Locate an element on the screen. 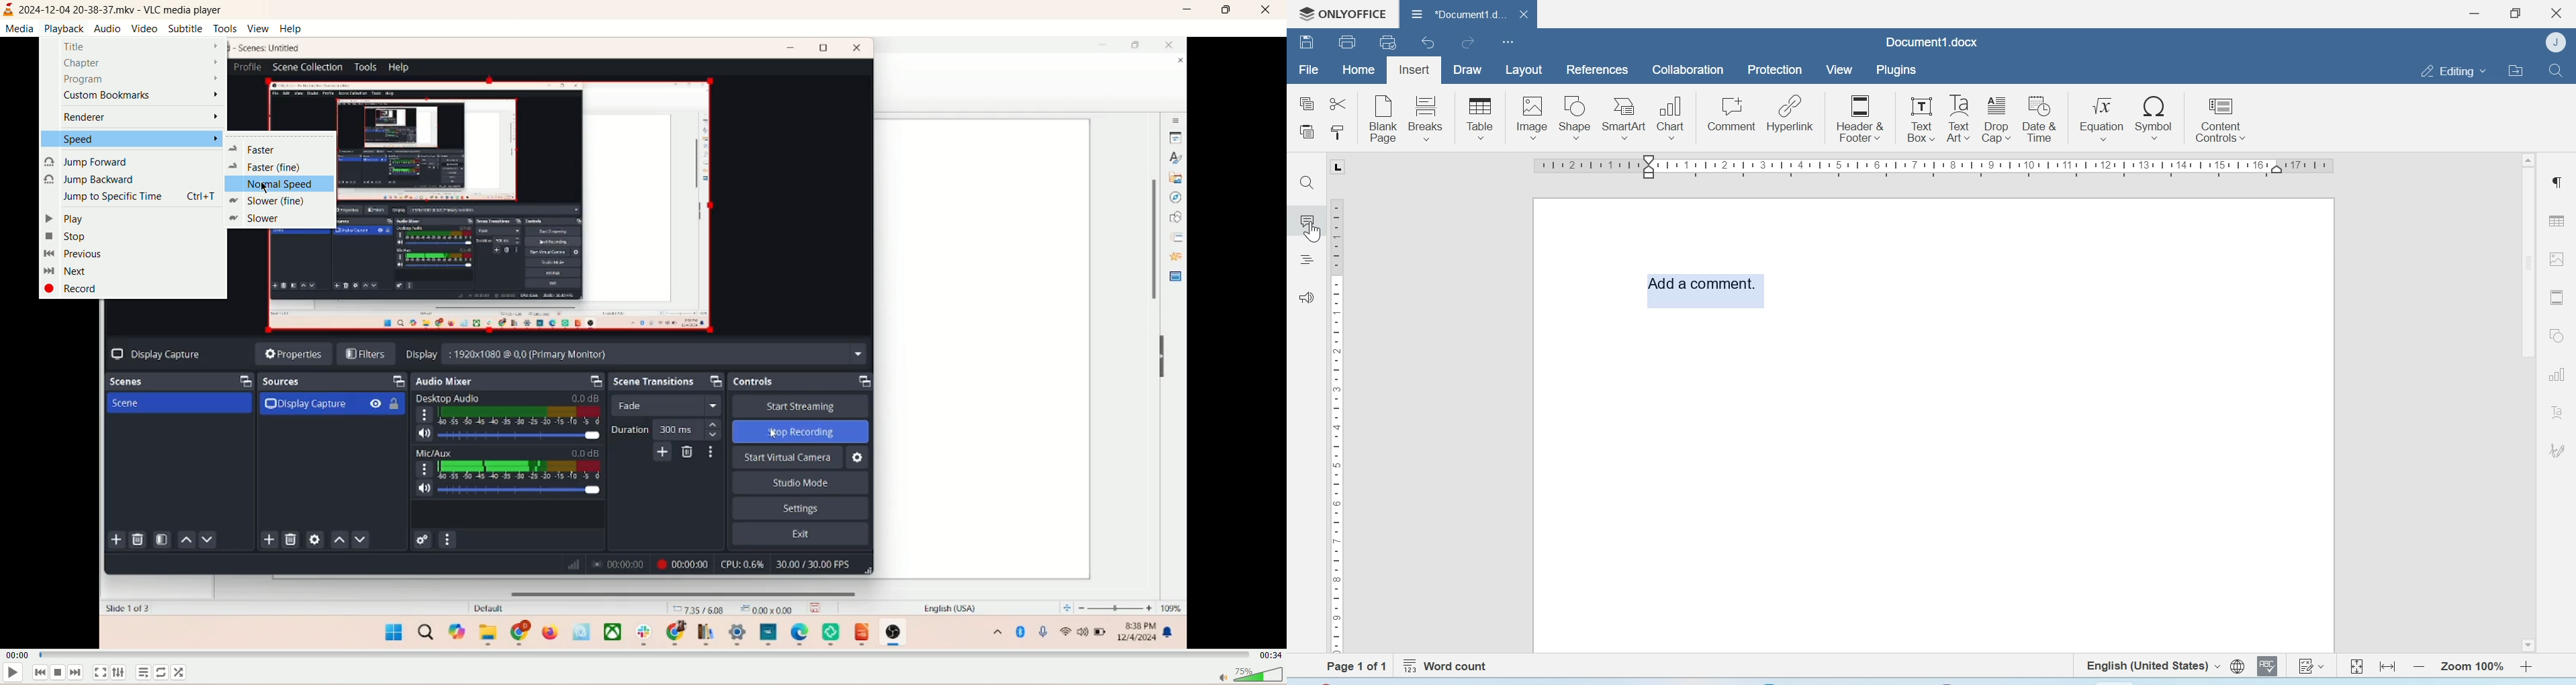 This screenshot has height=700, width=2576. Word count is located at coordinates (1448, 666).